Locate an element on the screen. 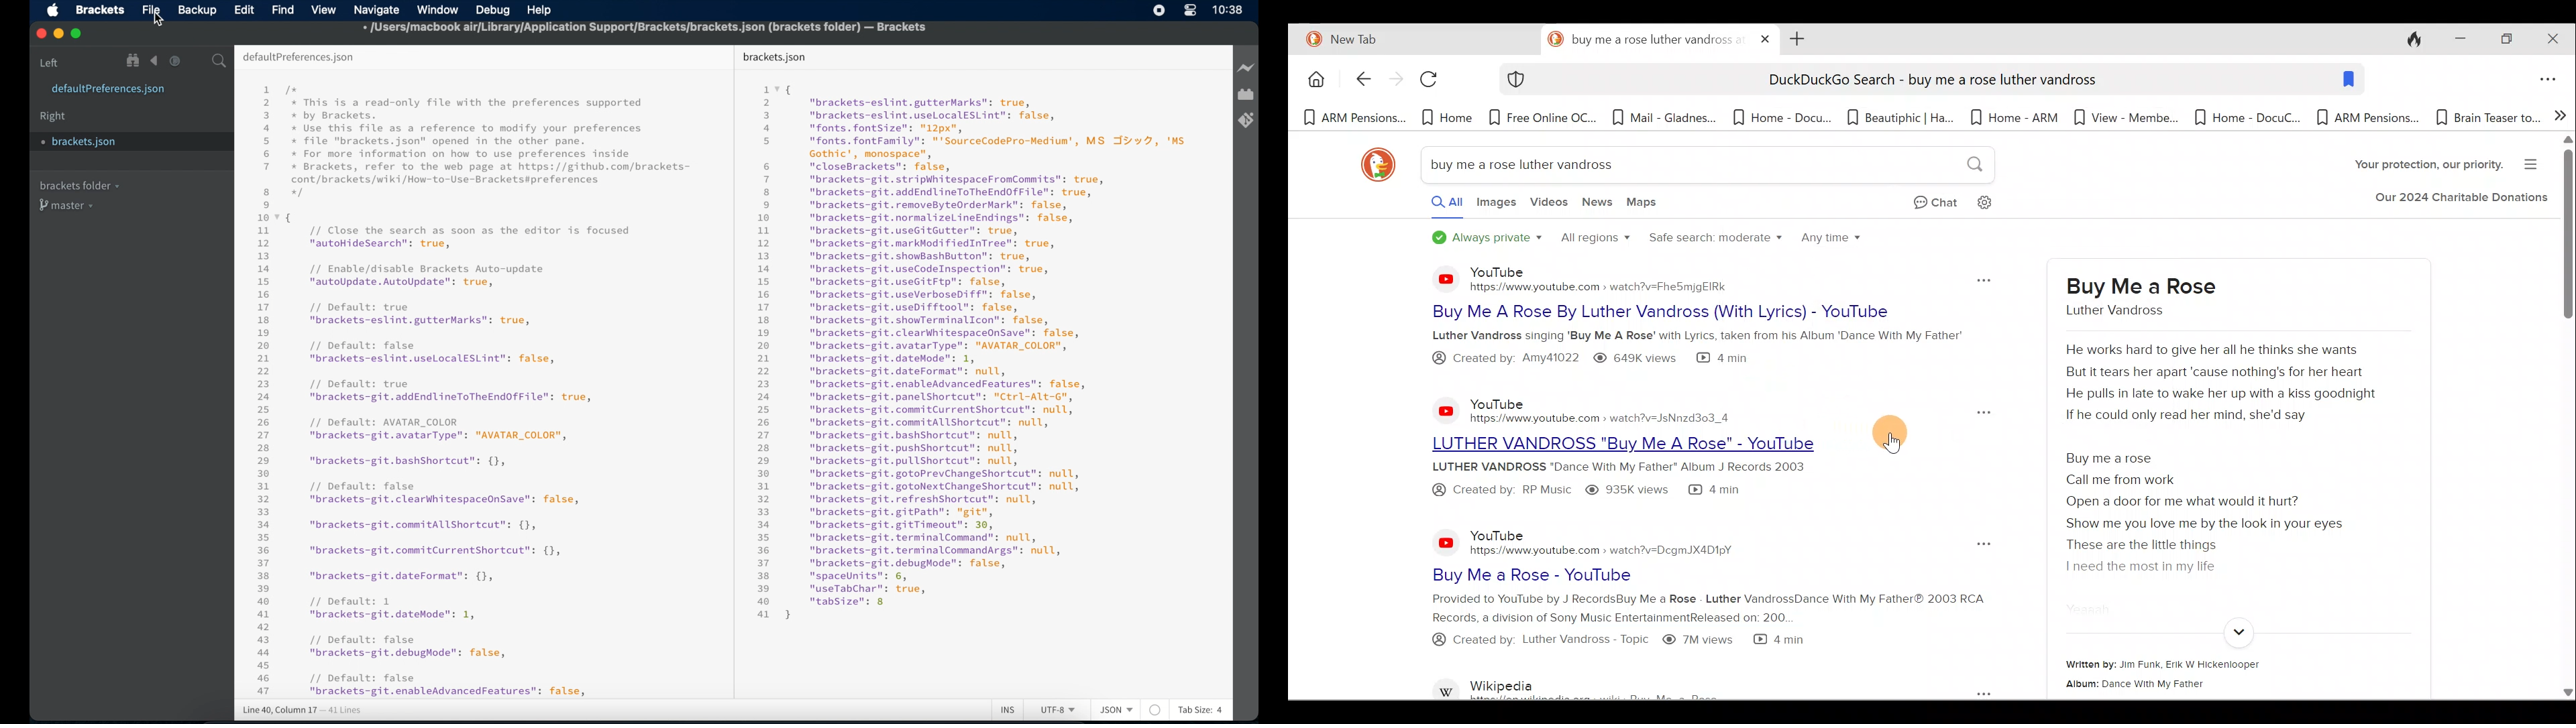  buy me a rose luther vandross is located at coordinates (1645, 40).